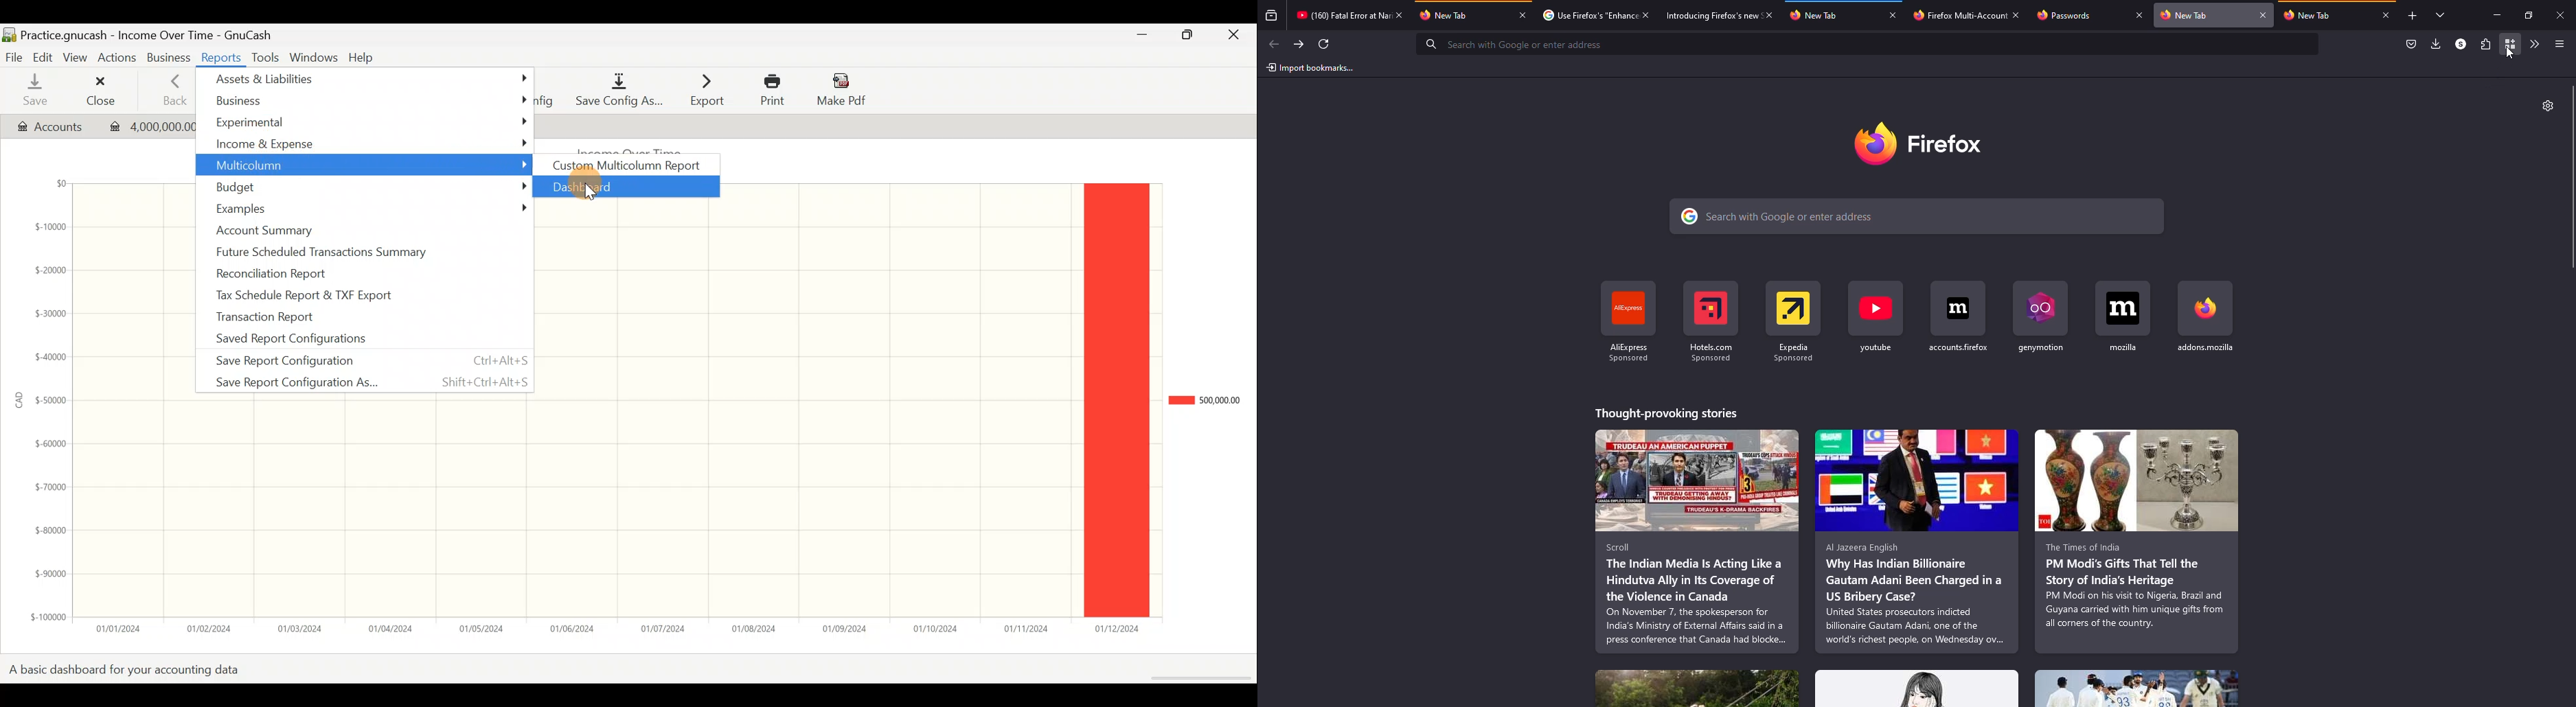 The image size is (2576, 728). What do you see at coordinates (2138, 688) in the screenshot?
I see `stories` at bounding box center [2138, 688].